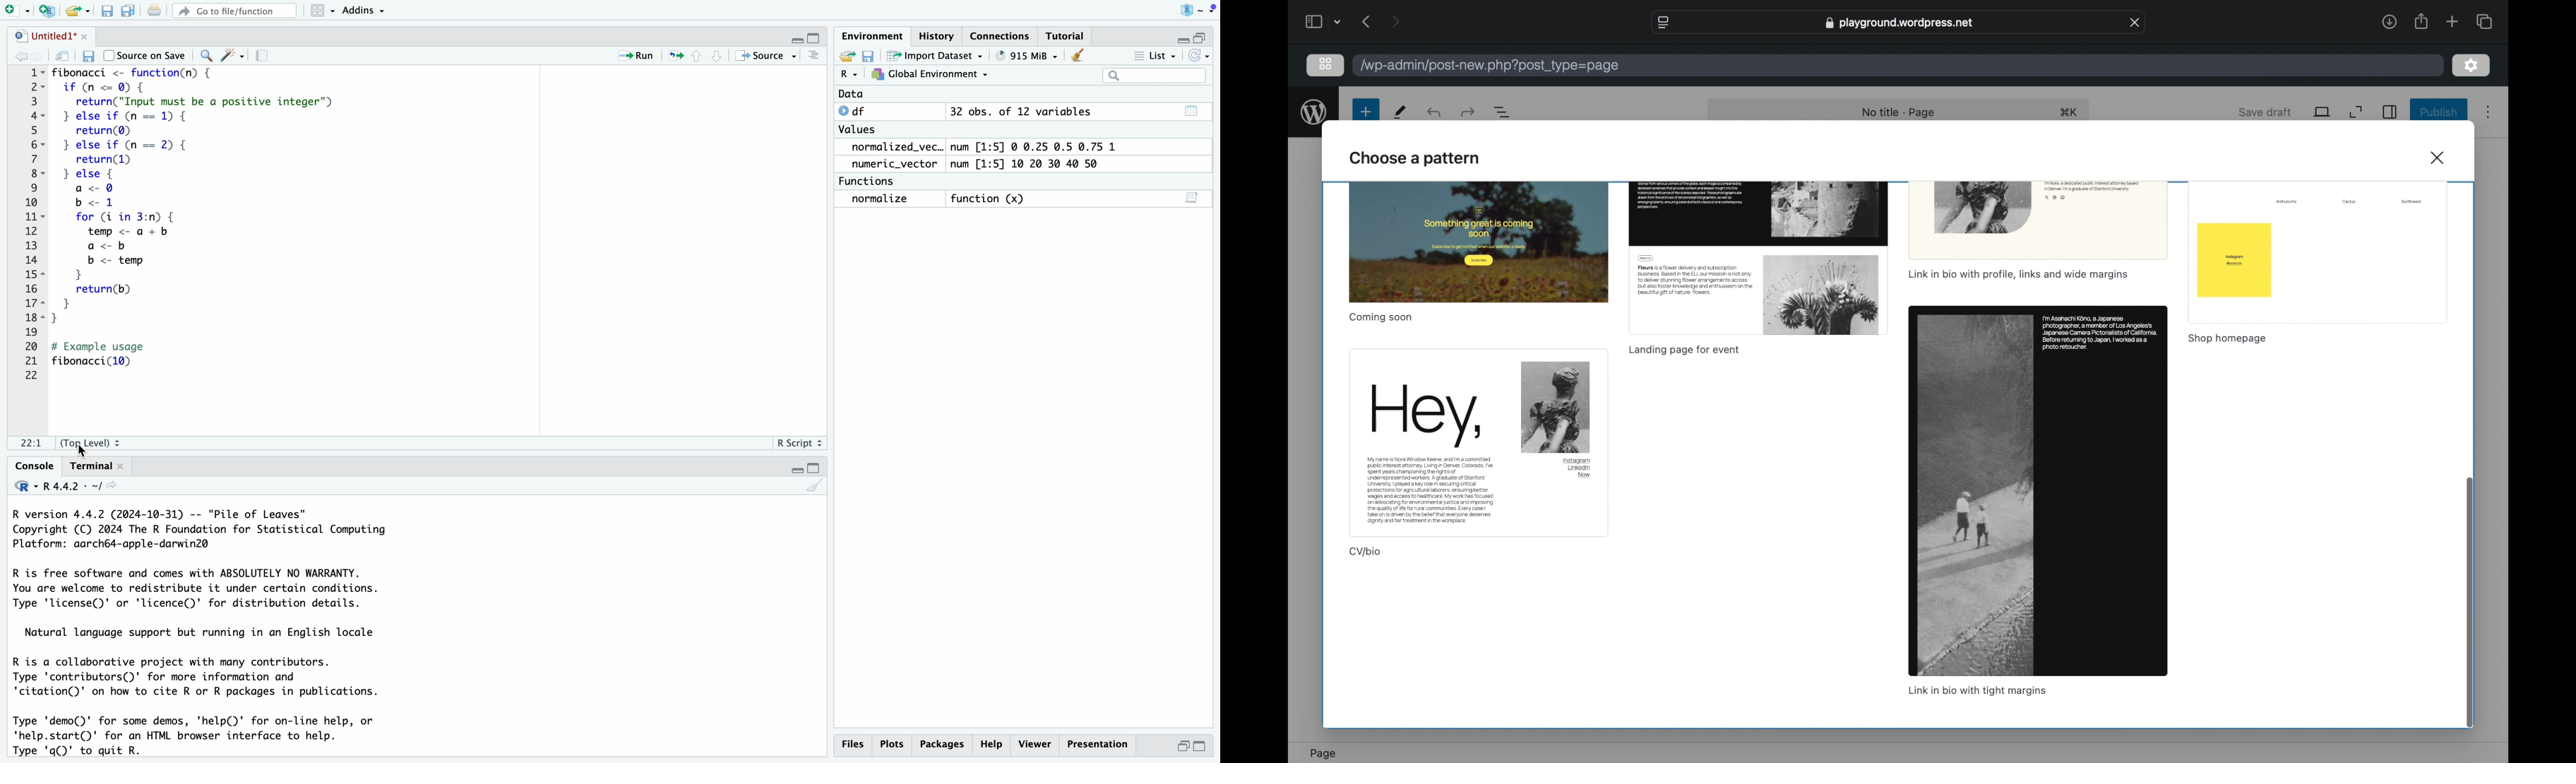 This screenshot has height=784, width=2576. I want to click on workspace panes, so click(319, 10).